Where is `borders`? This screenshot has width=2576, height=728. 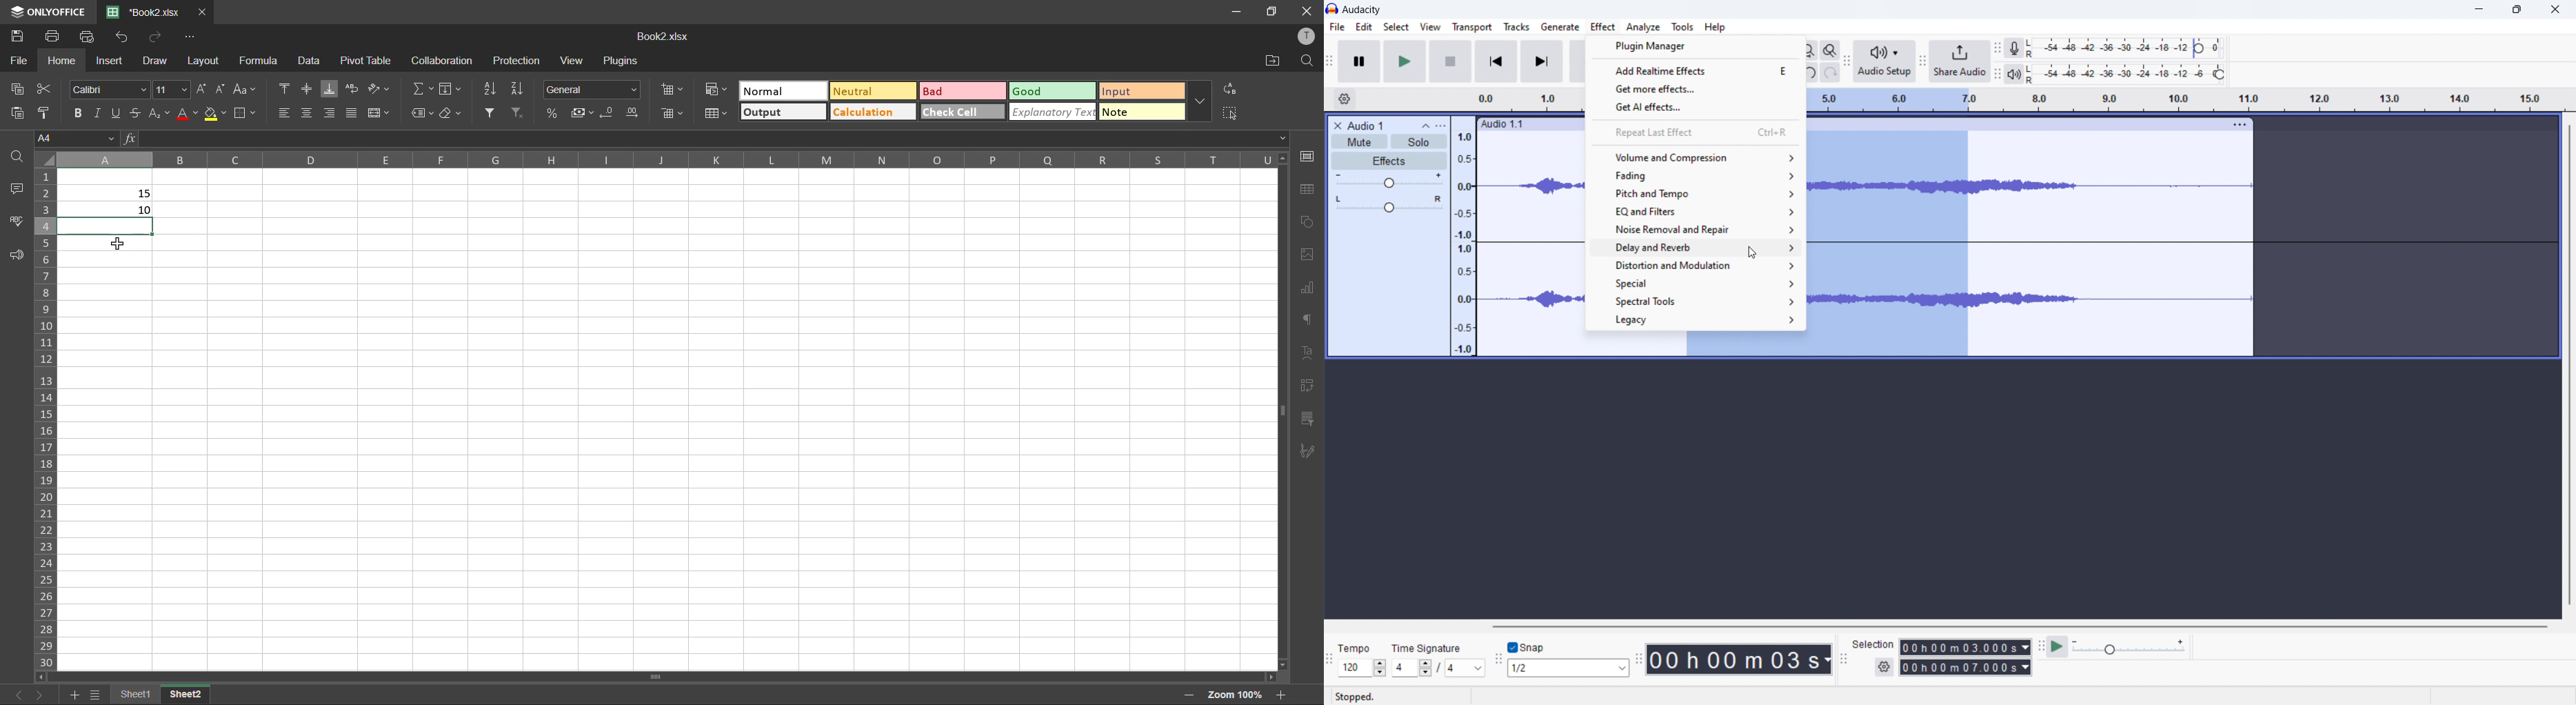
borders is located at coordinates (246, 115).